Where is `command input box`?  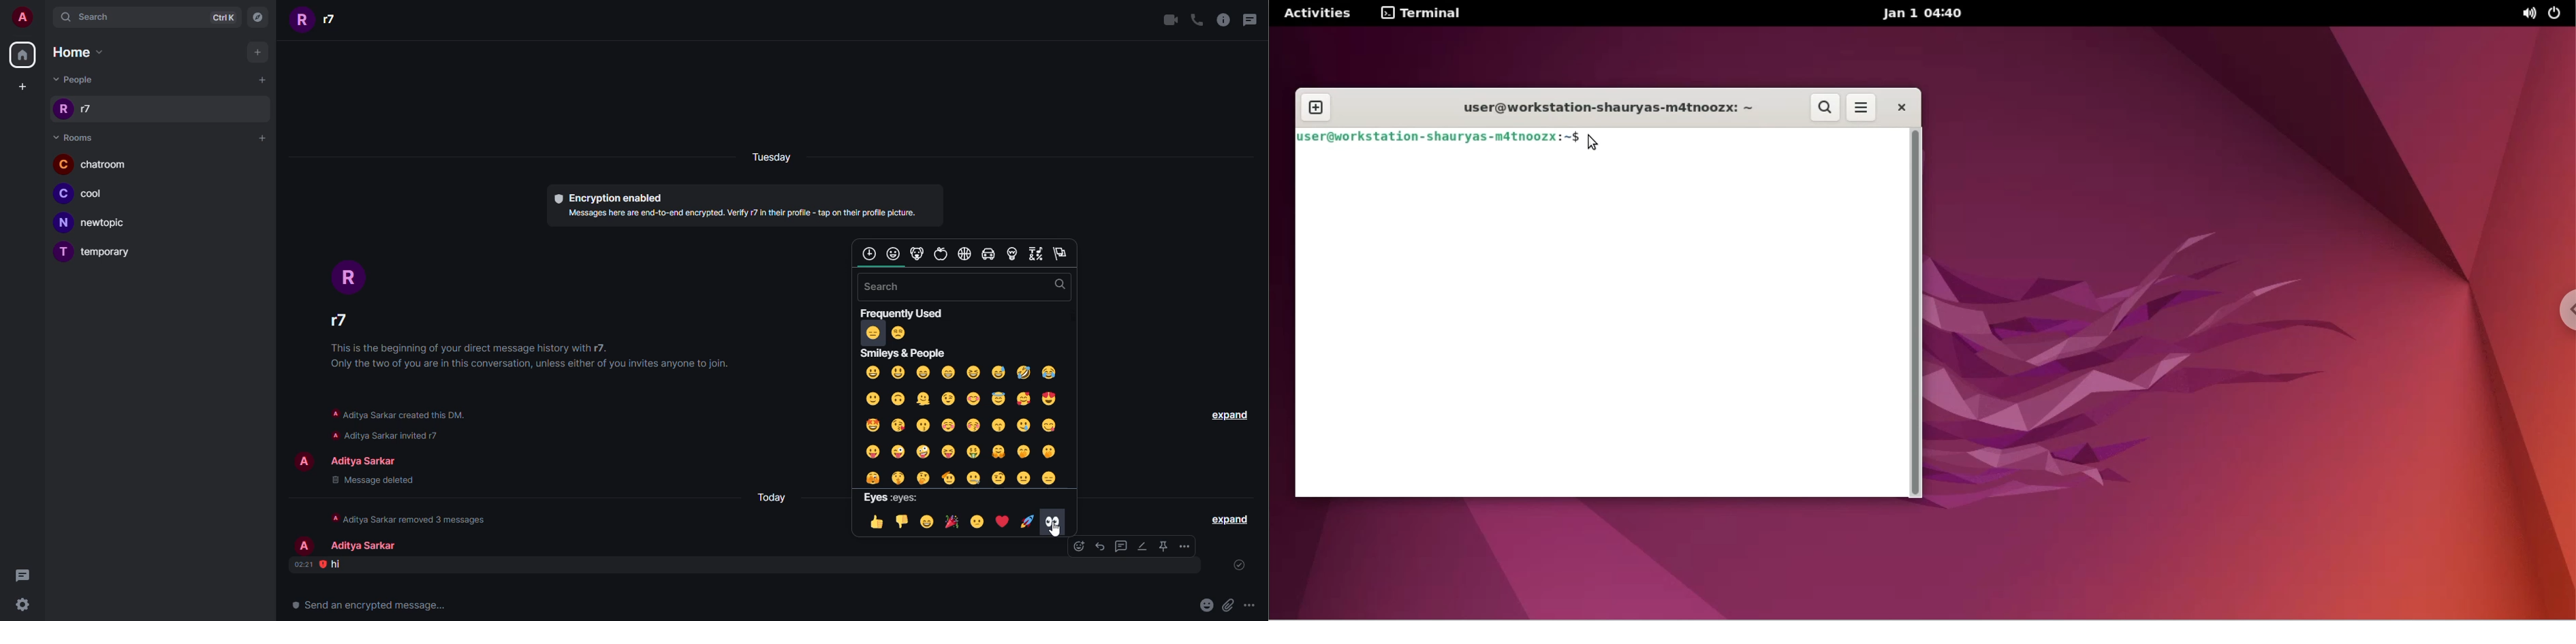
command input box is located at coordinates (1599, 325).